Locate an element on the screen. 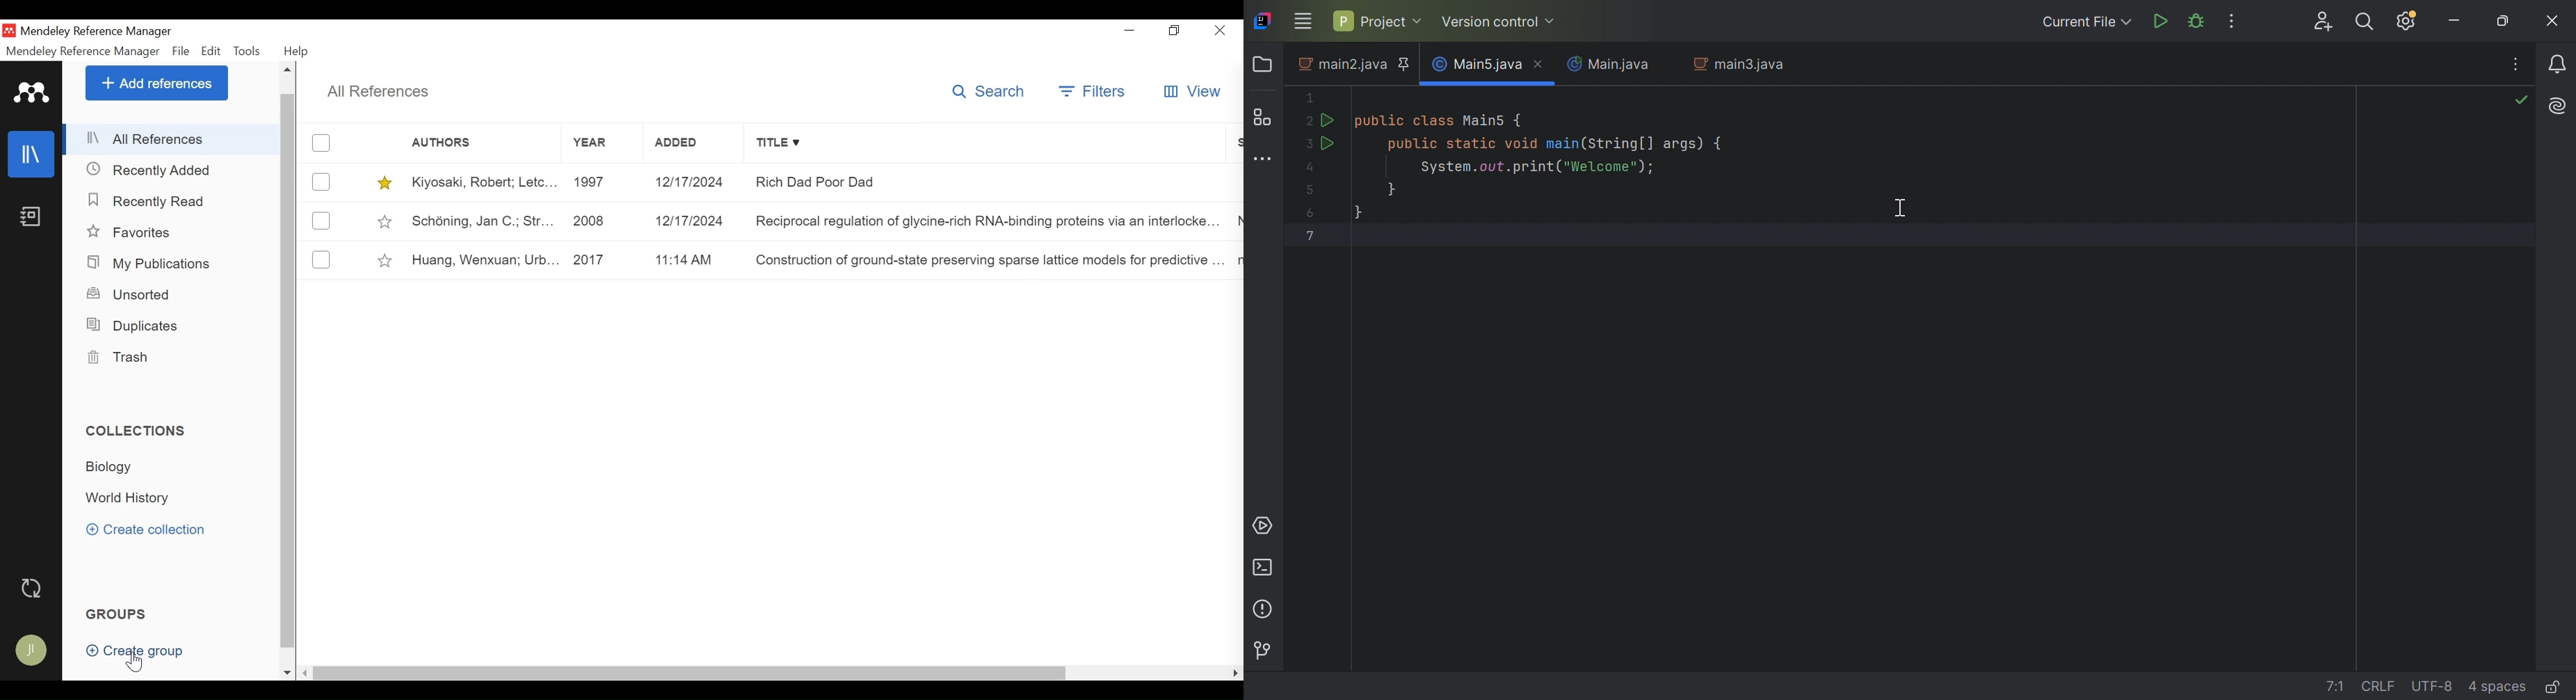  Recently Added is located at coordinates (151, 170).